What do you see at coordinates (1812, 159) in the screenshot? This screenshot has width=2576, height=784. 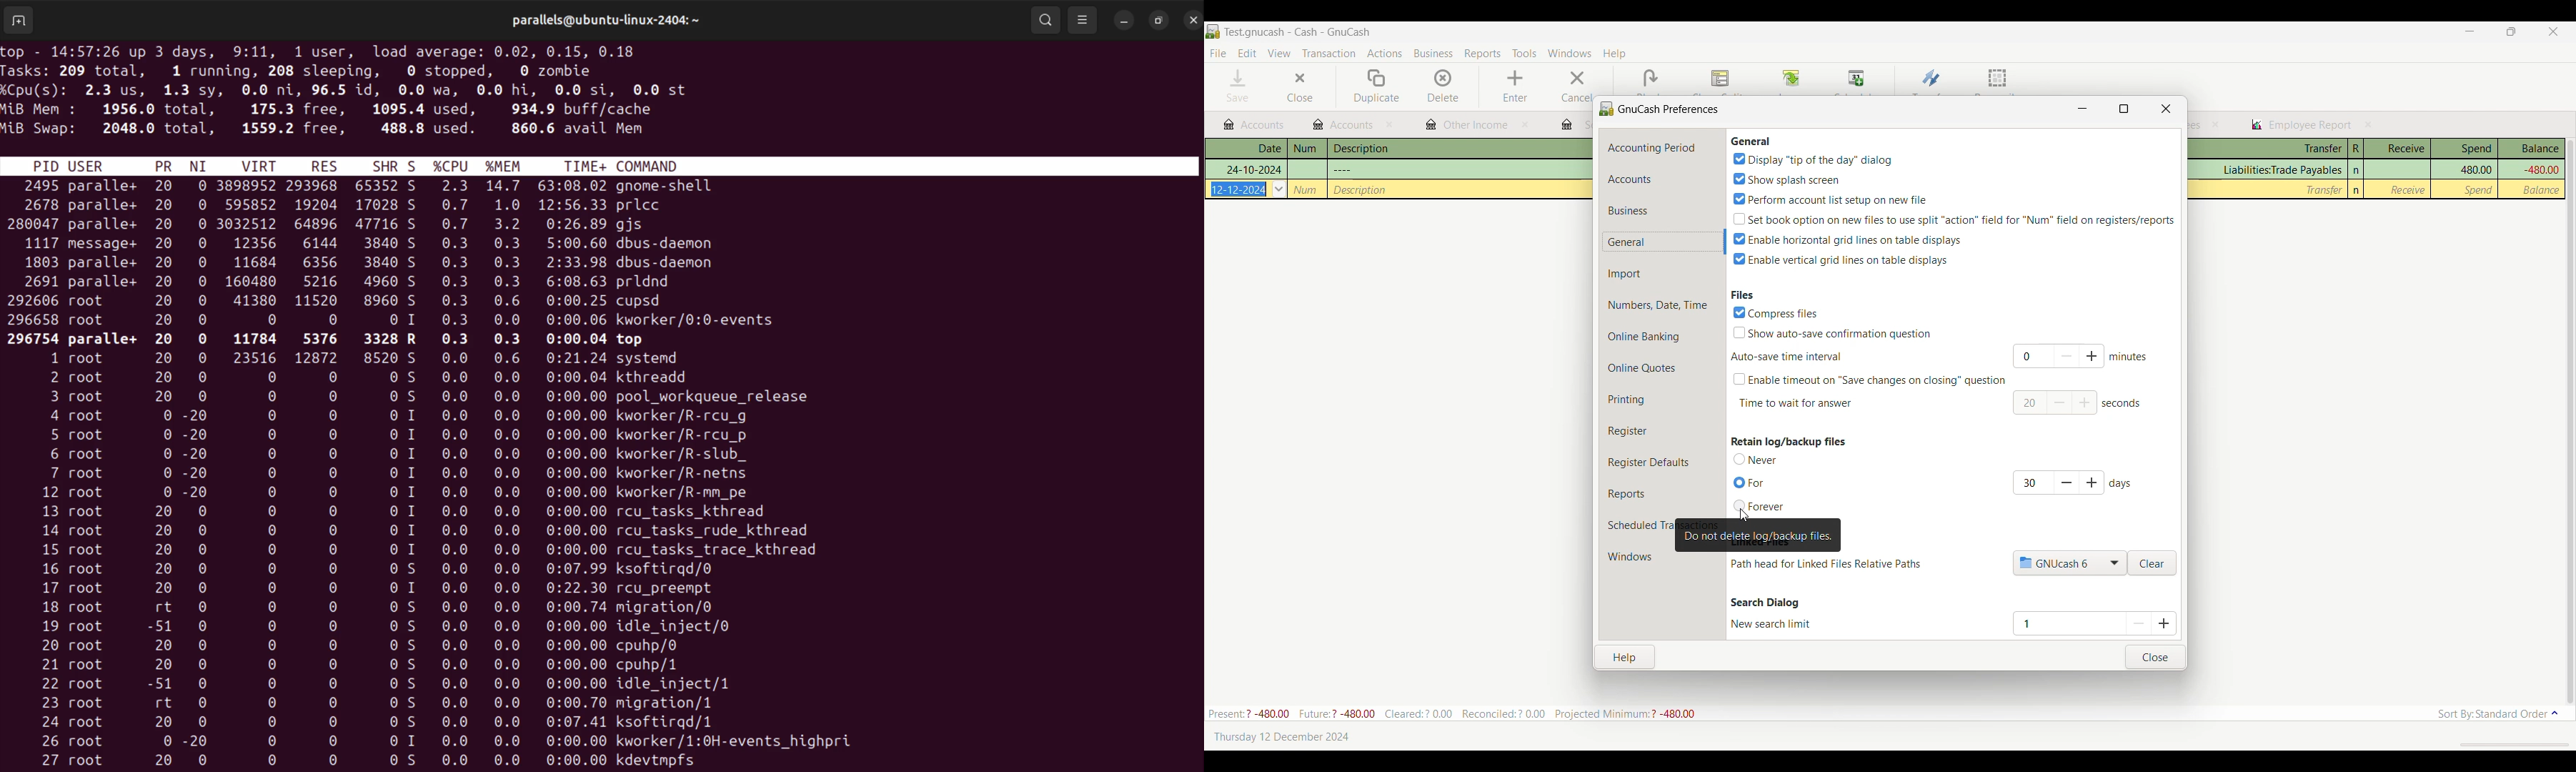 I see `display` at bounding box center [1812, 159].